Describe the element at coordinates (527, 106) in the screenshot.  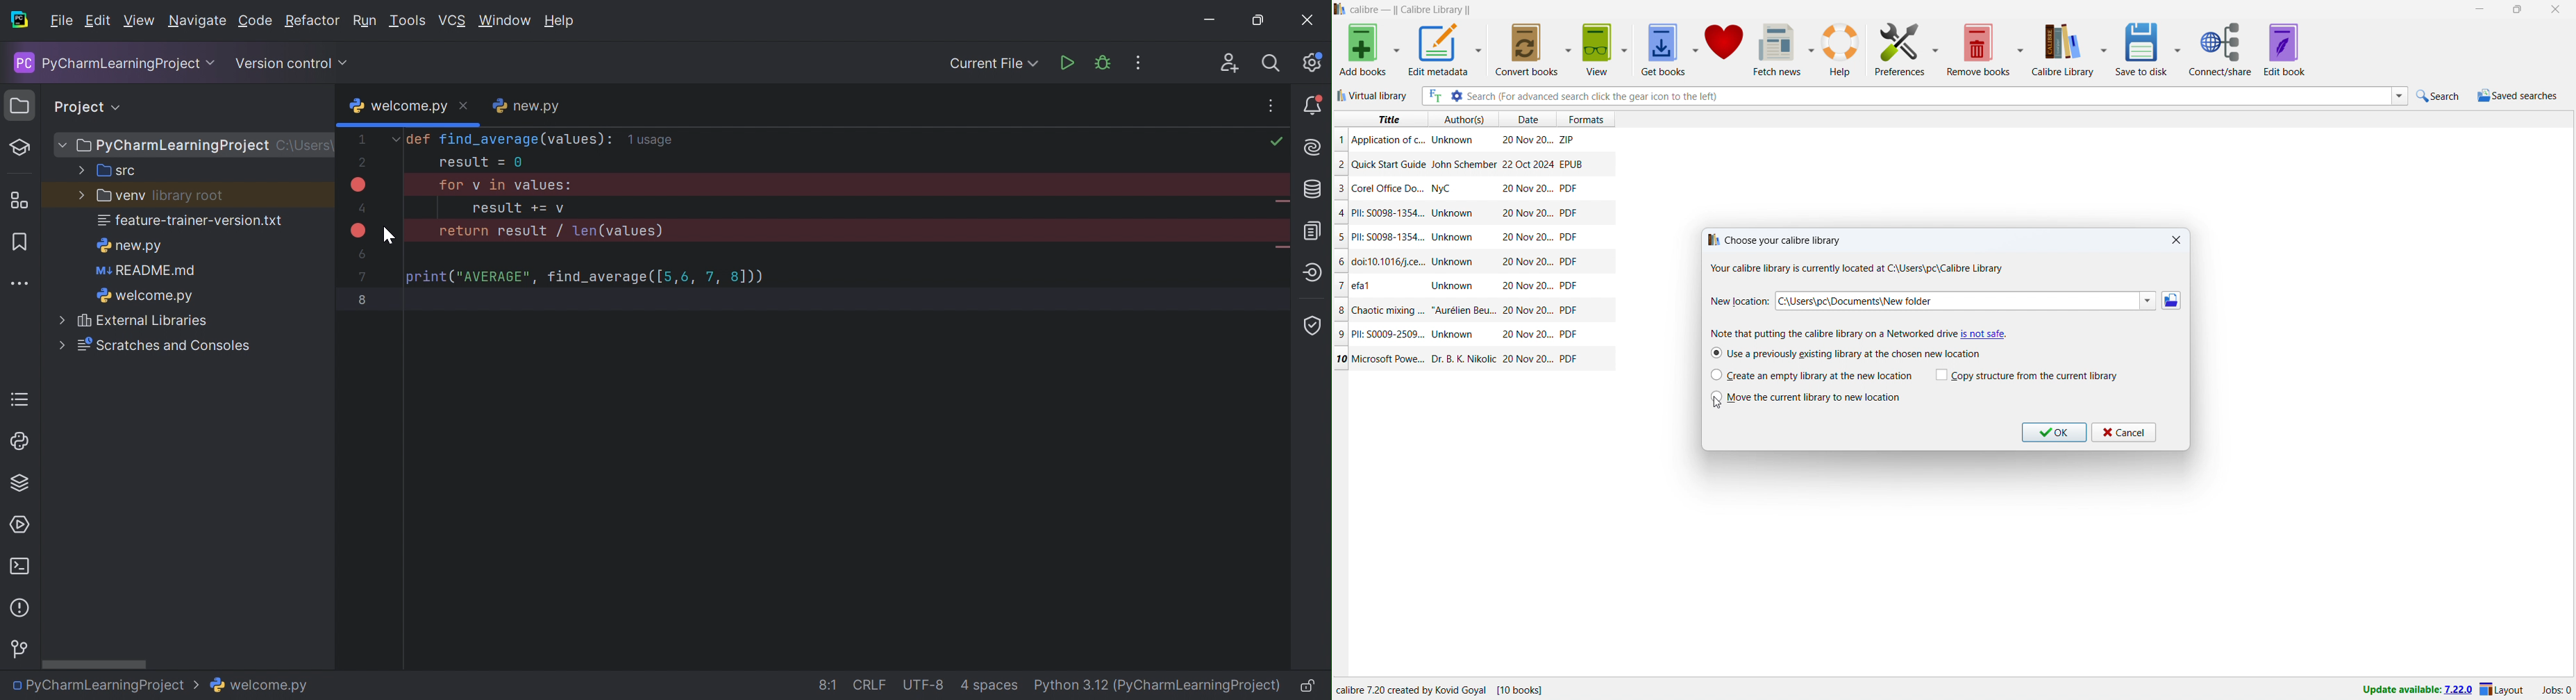
I see `new.py` at that location.